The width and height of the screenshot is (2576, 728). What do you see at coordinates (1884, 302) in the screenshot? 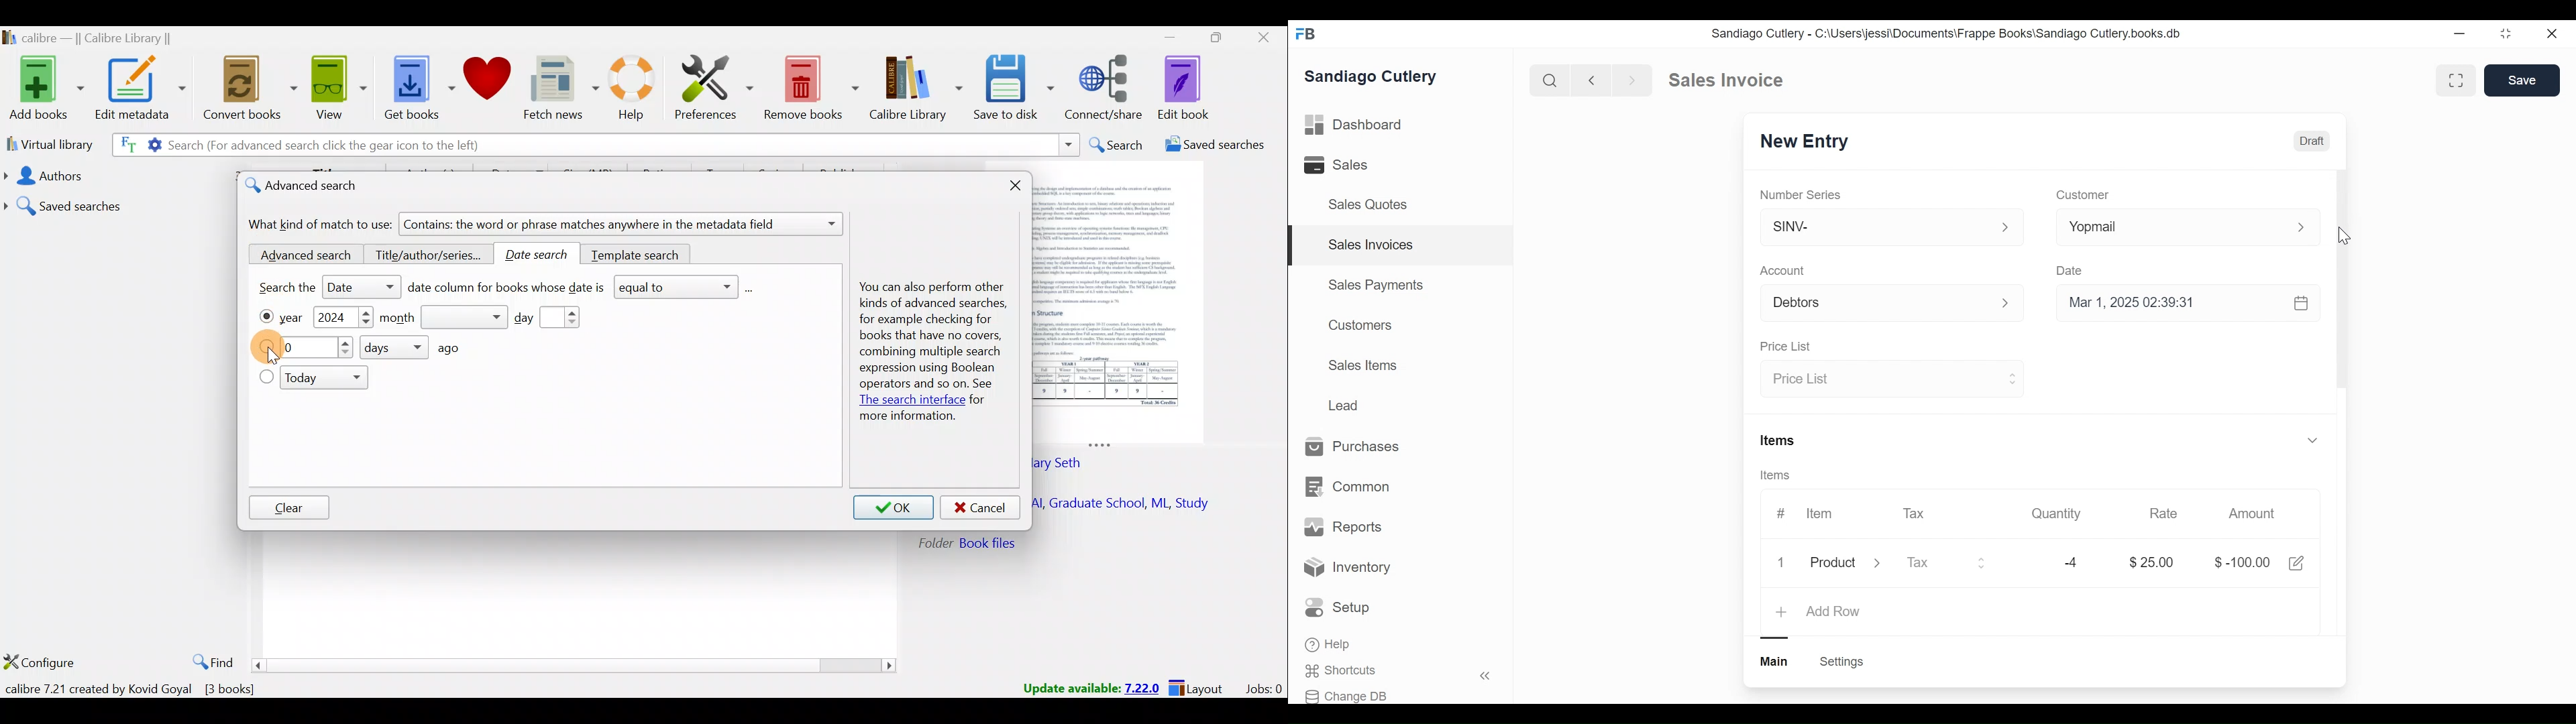
I see `Debtors` at bounding box center [1884, 302].